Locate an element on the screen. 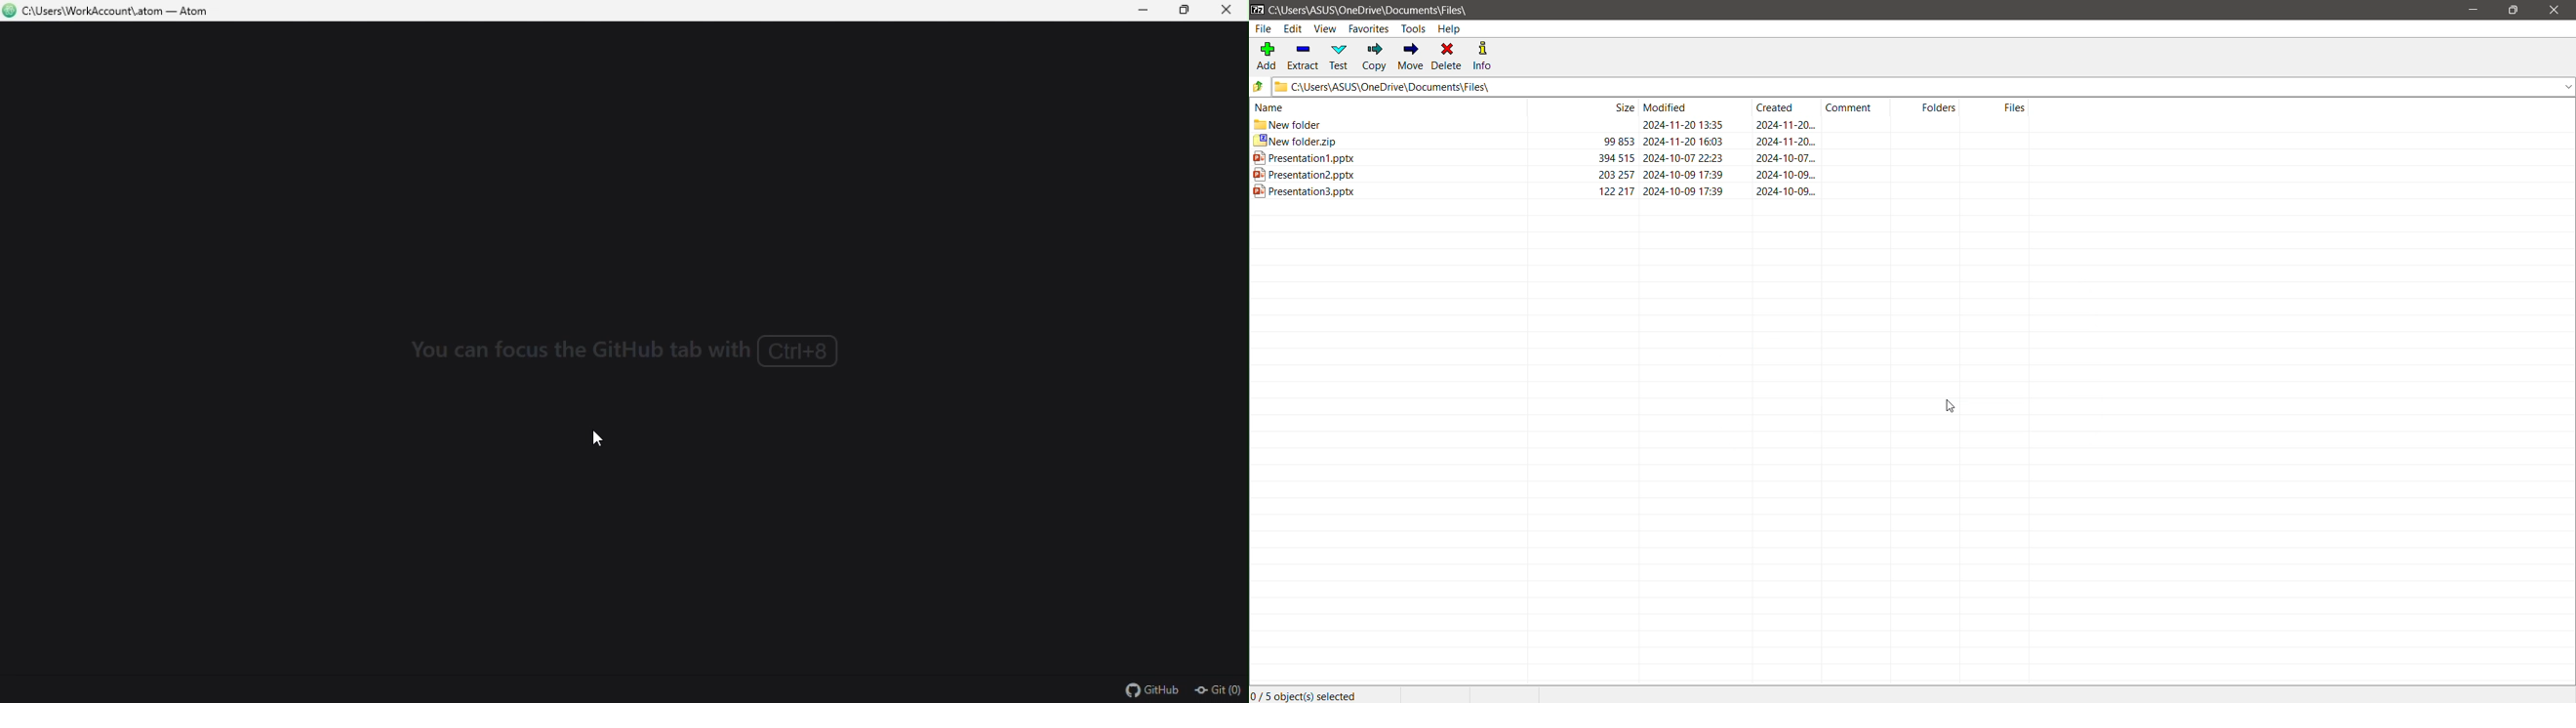 The image size is (2576, 728). Move Up one level is located at coordinates (1259, 87).